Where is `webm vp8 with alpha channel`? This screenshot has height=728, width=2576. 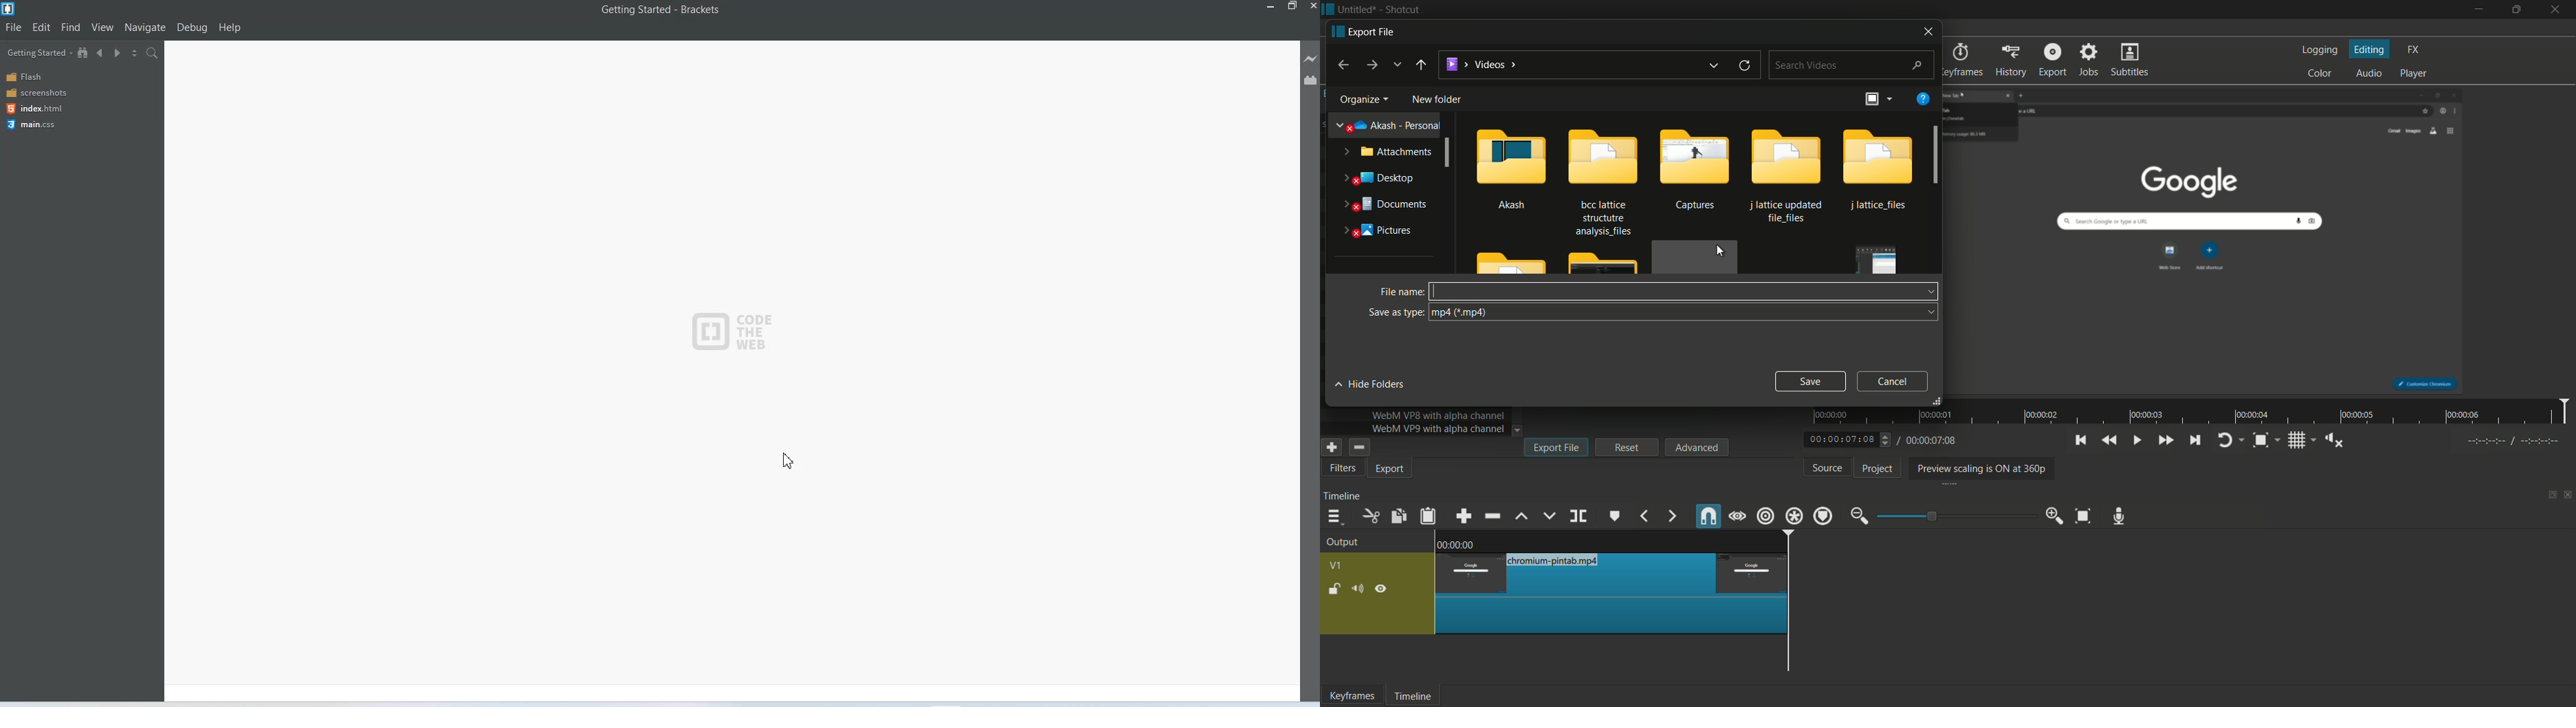
webm vp8 with alpha channel is located at coordinates (1437, 416).